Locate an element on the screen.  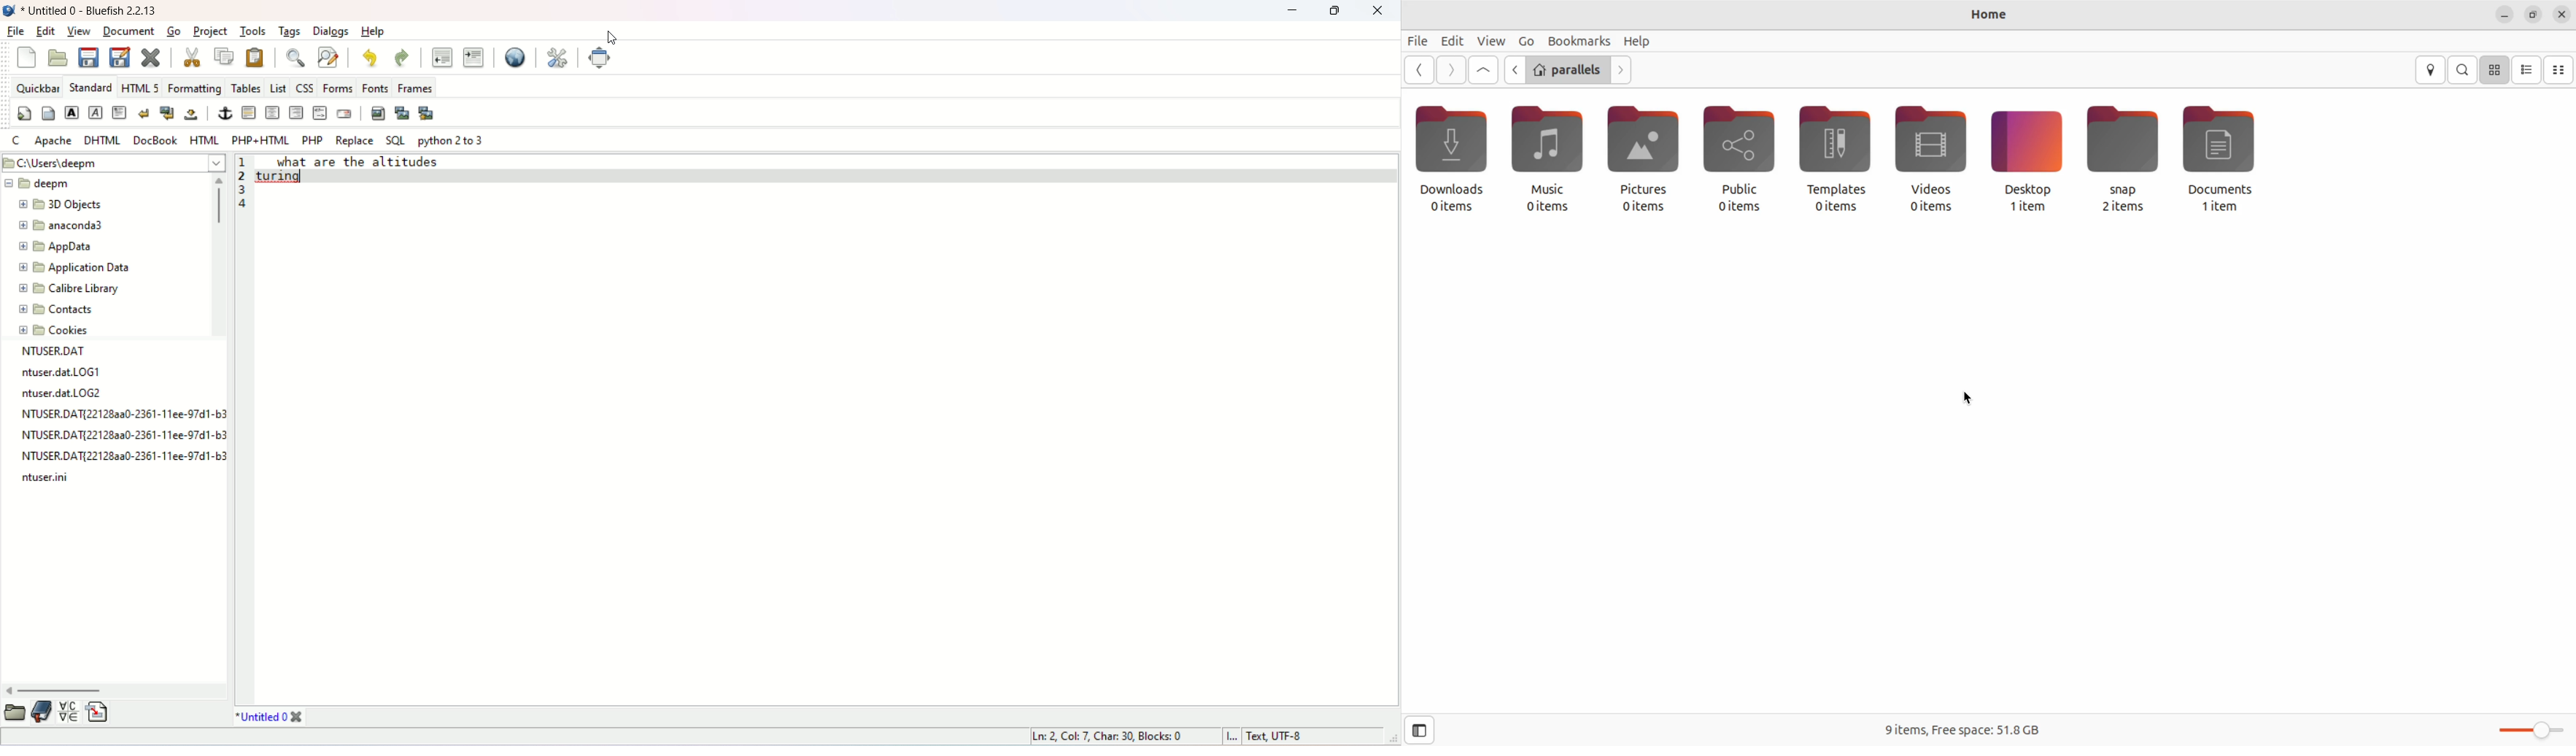
undo is located at coordinates (371, 56).